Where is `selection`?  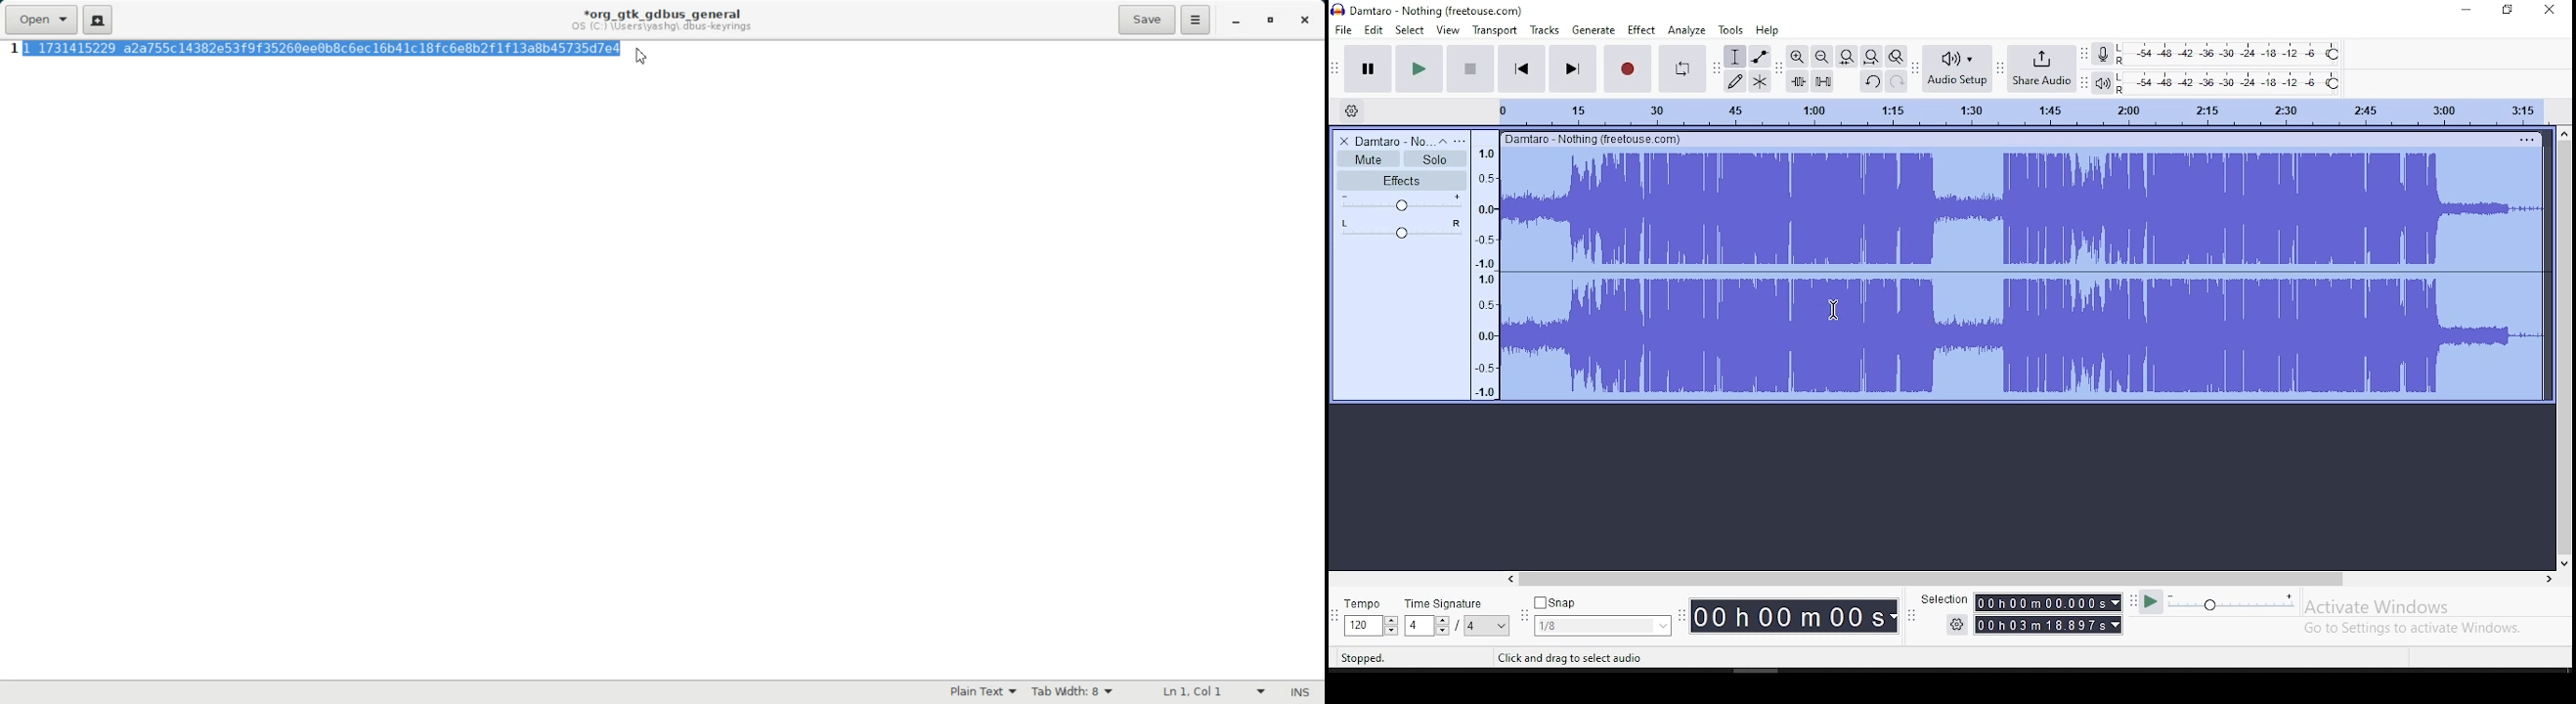
selection is located at coordinates (1943, 599).